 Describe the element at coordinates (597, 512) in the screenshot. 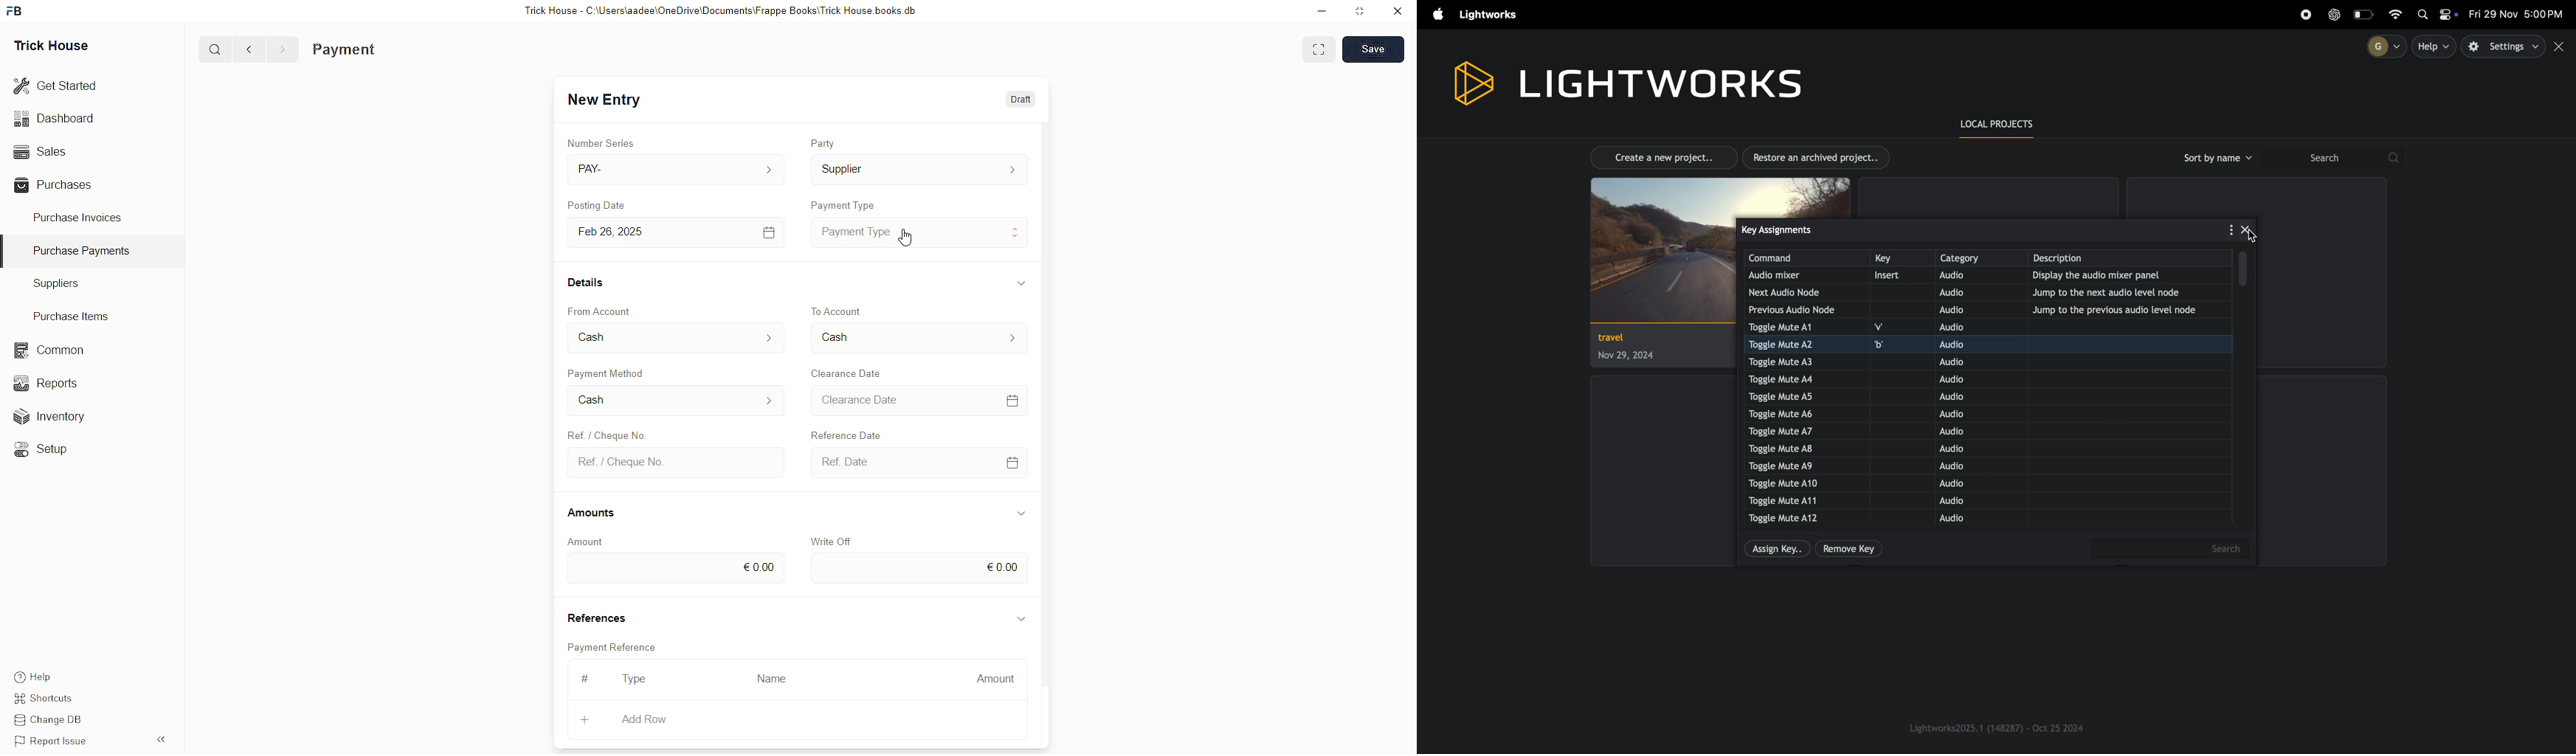

I see `Amounts` at that location.